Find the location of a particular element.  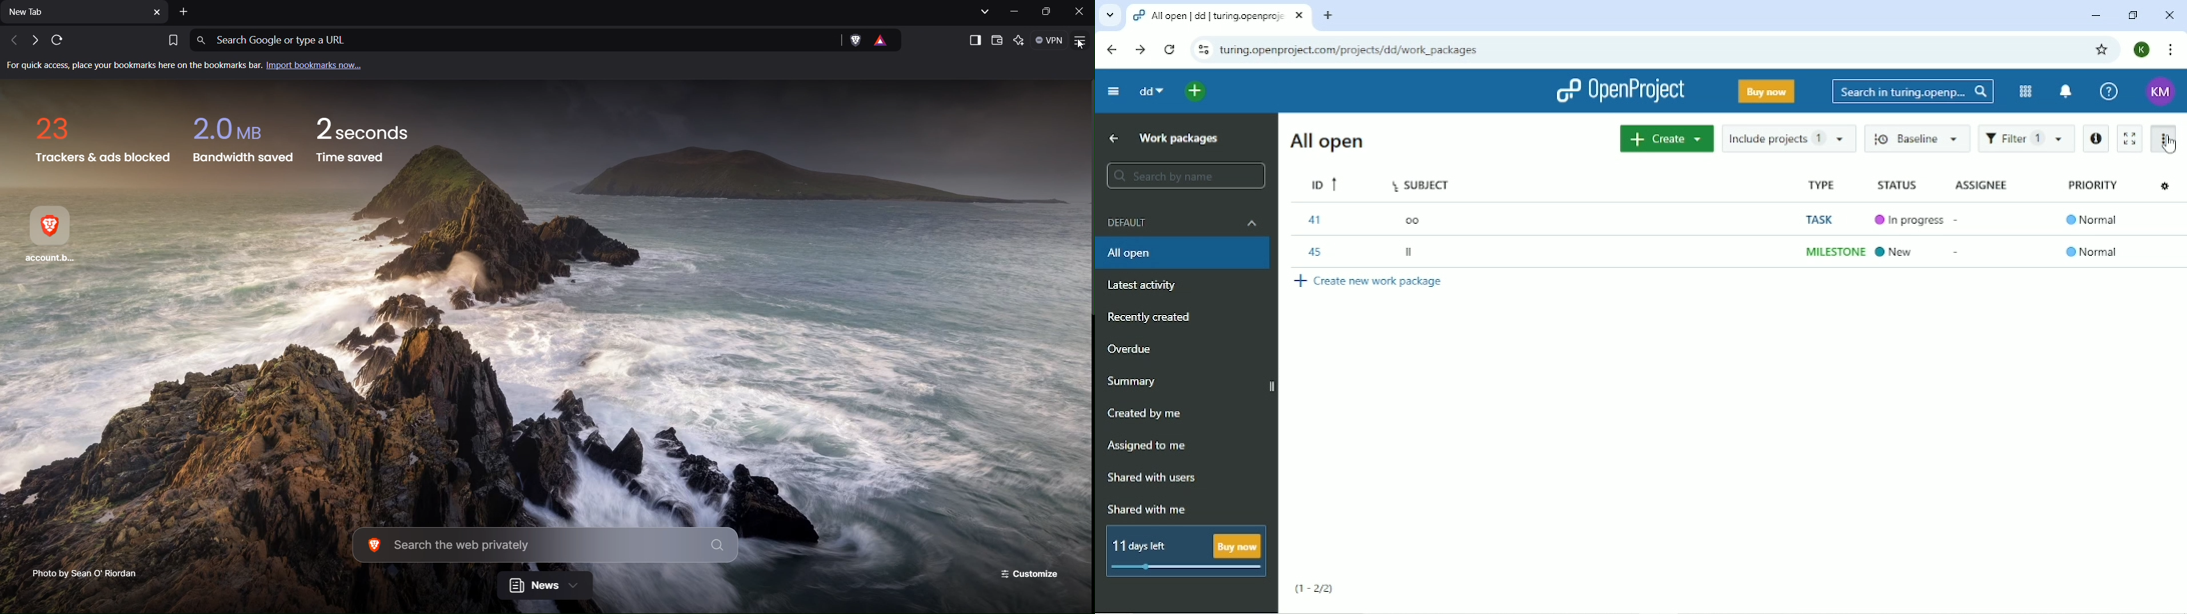

- is located at coordinates (1962, 218).